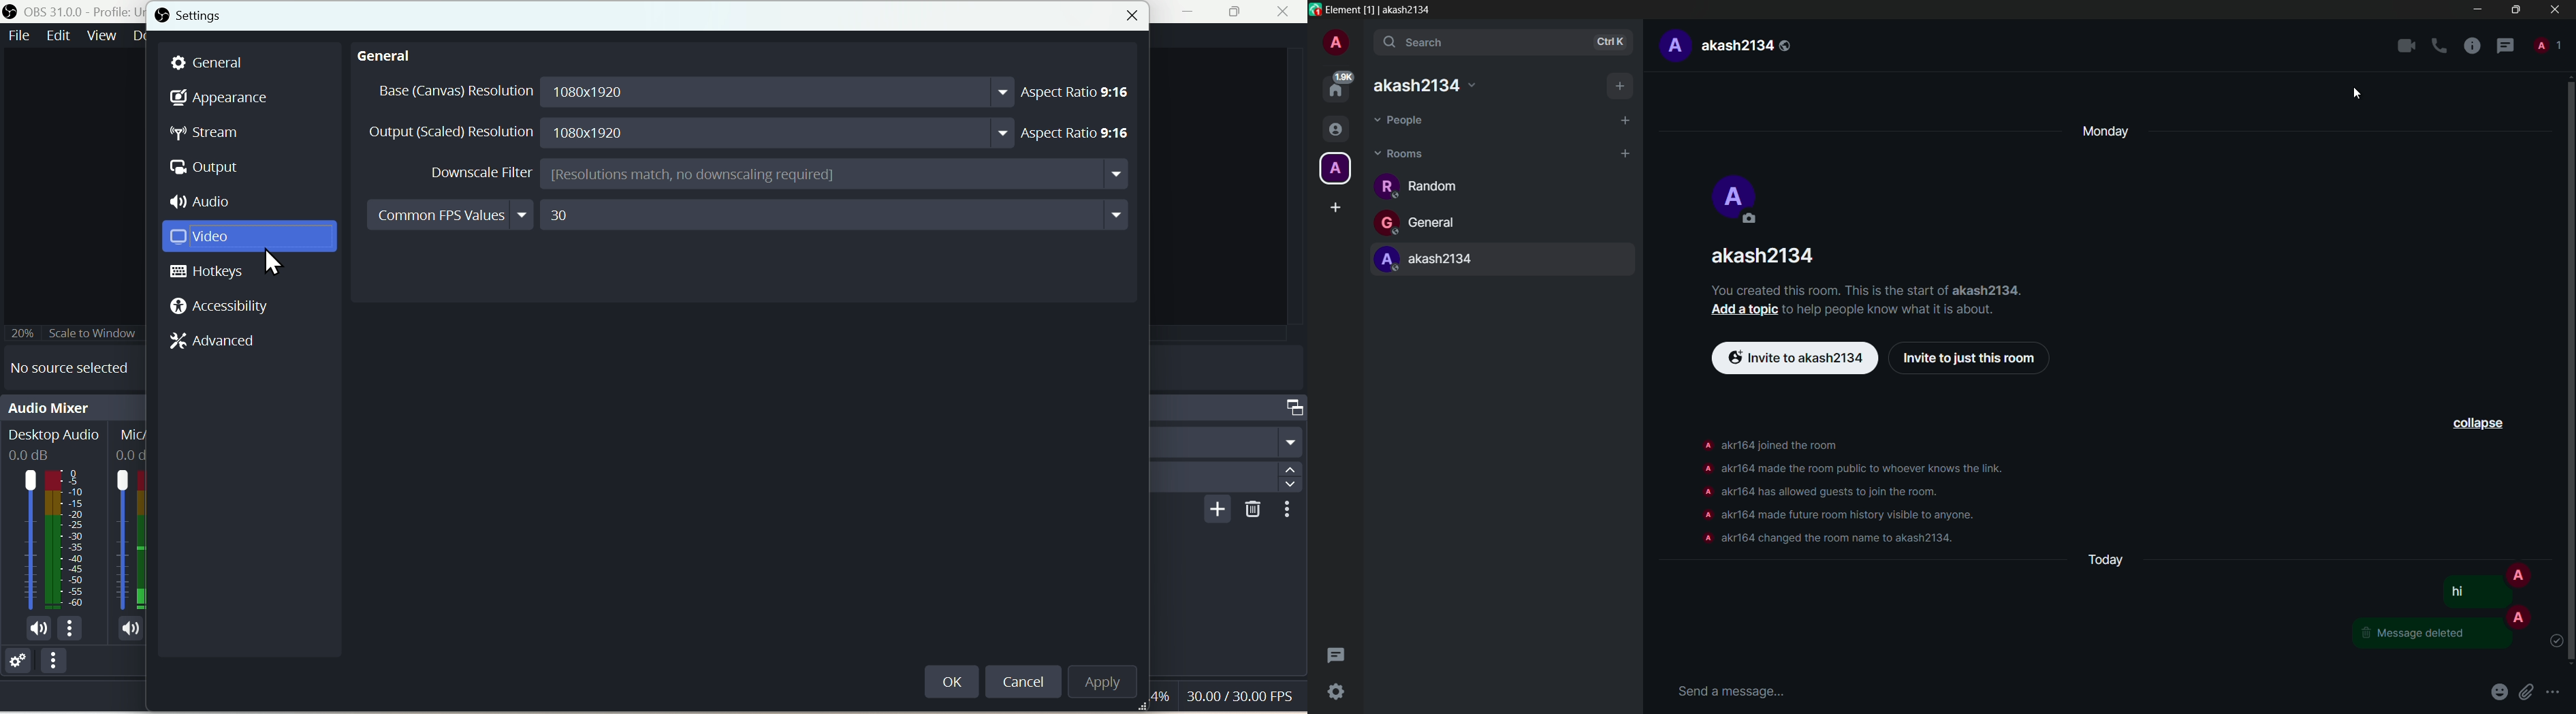 The width and height of the screenshot is (2576, 728). I want to click on @akr164:matrix.org, so click(1438, 84).